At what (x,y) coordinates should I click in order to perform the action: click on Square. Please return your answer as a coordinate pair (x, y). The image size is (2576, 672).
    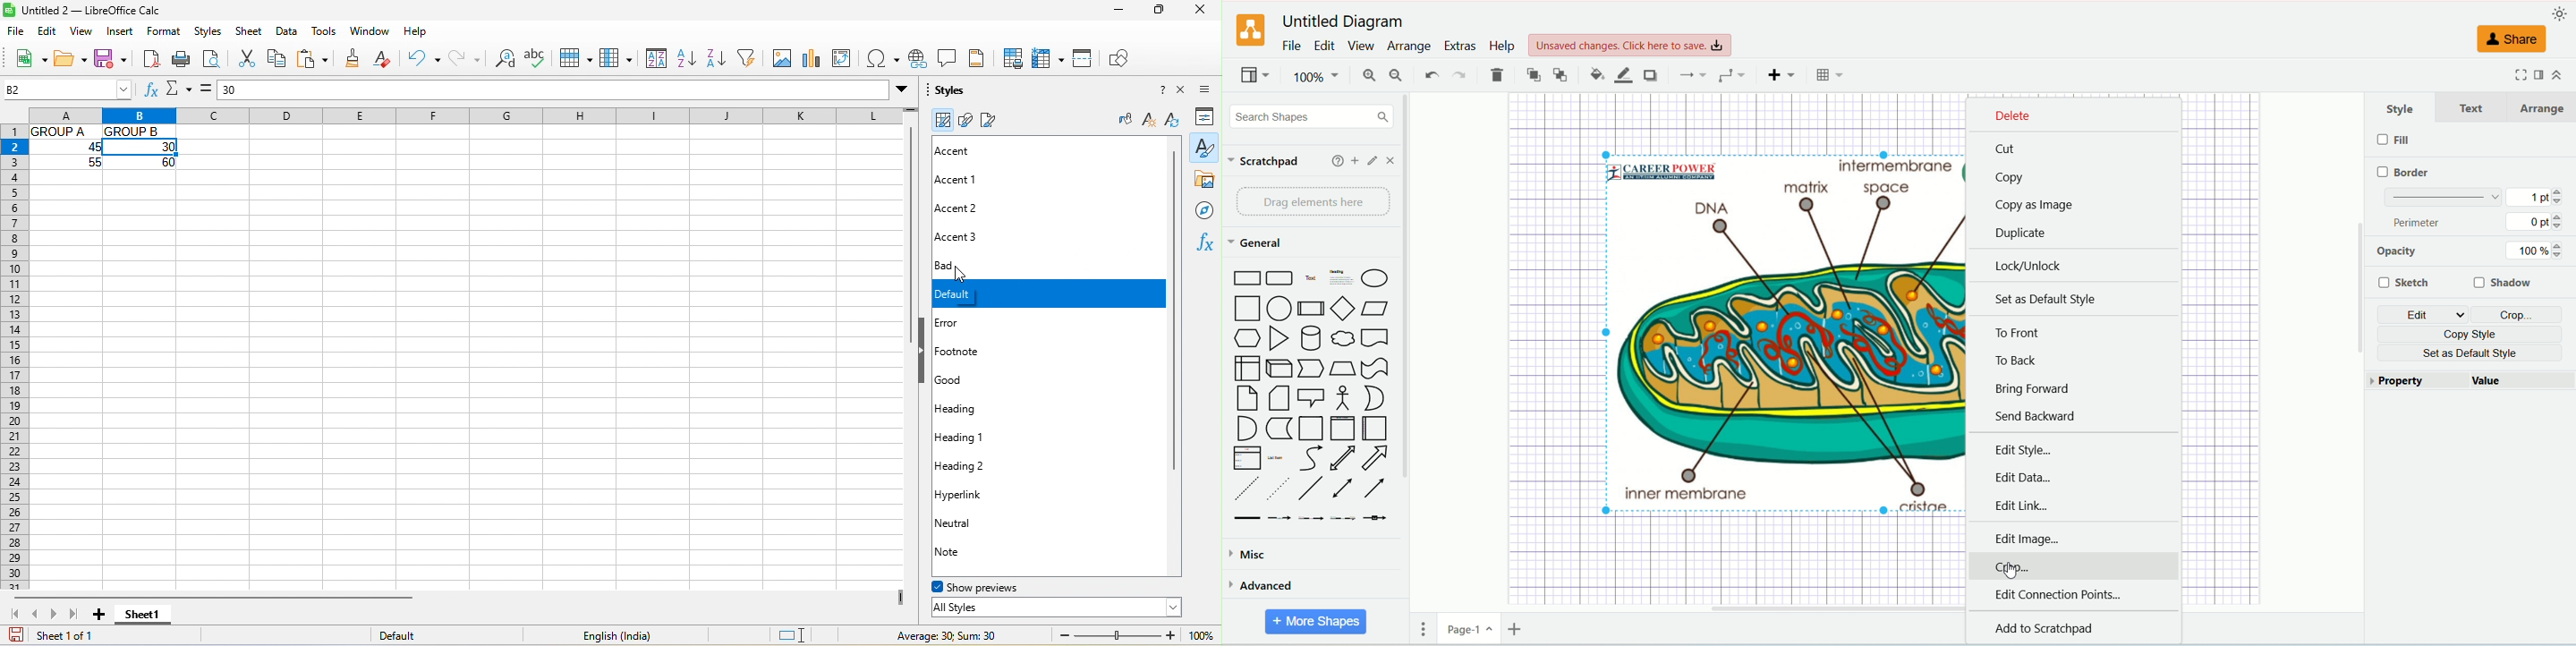
    Looking at the image, I should click on (1248, 309).